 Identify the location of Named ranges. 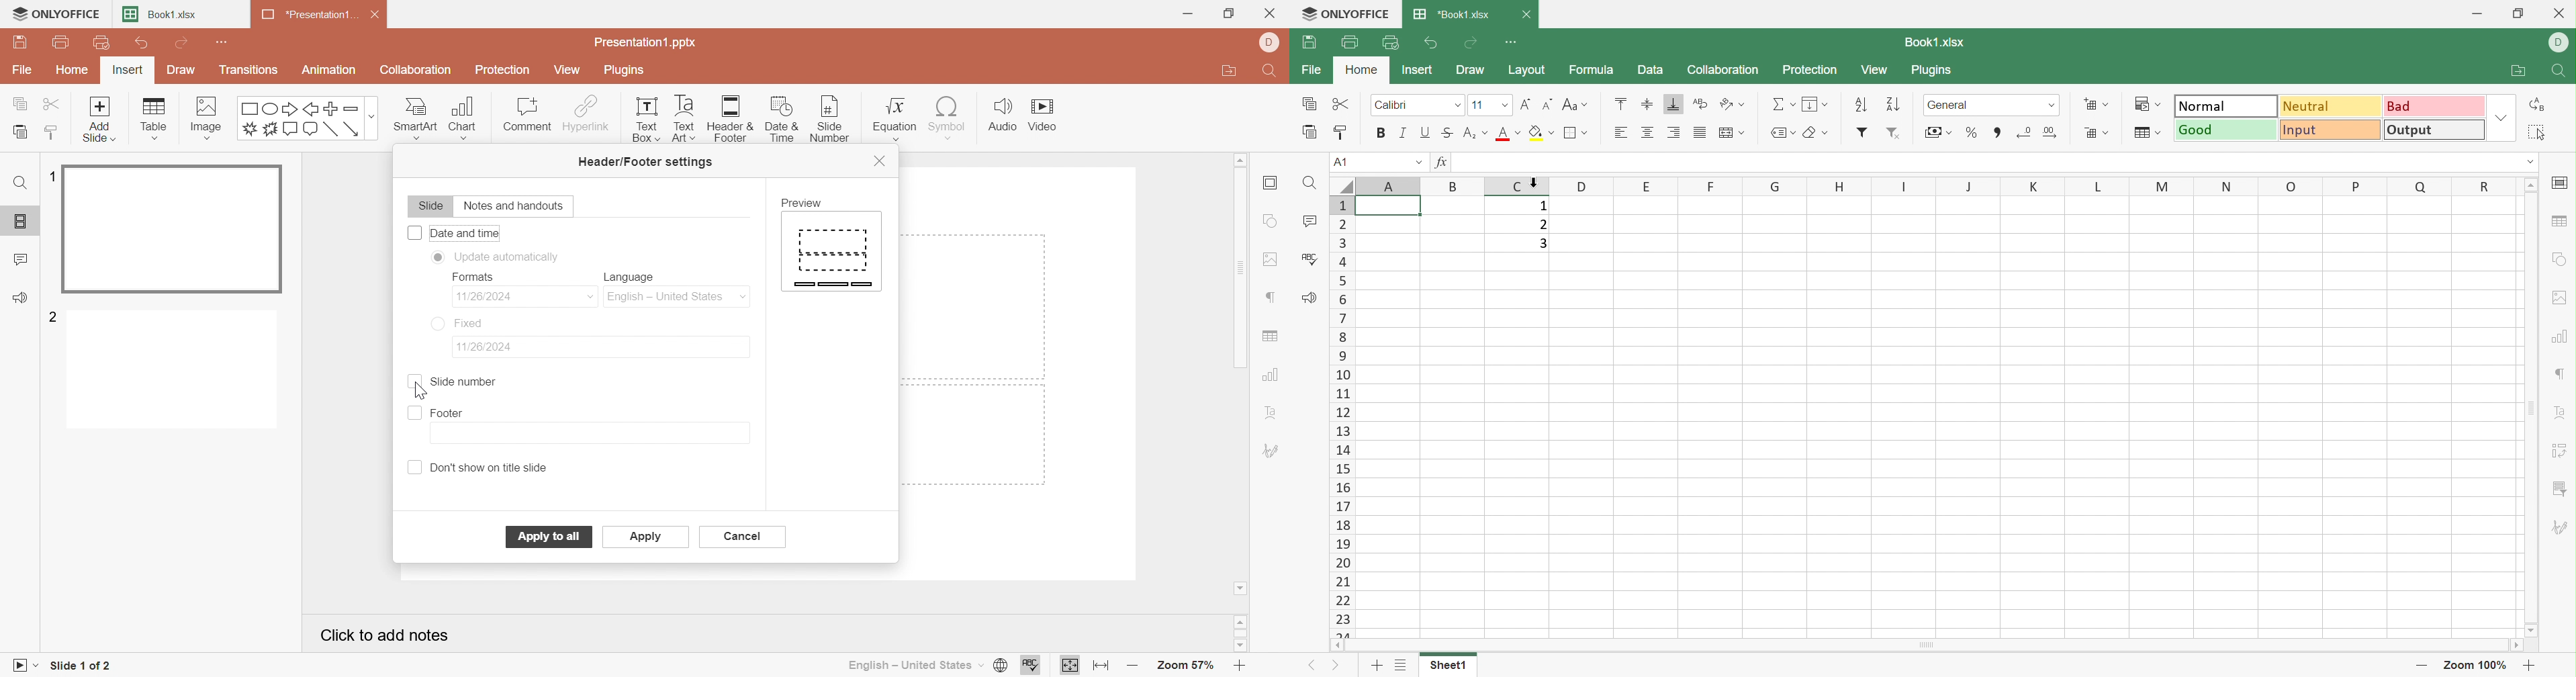
(1776, 132).